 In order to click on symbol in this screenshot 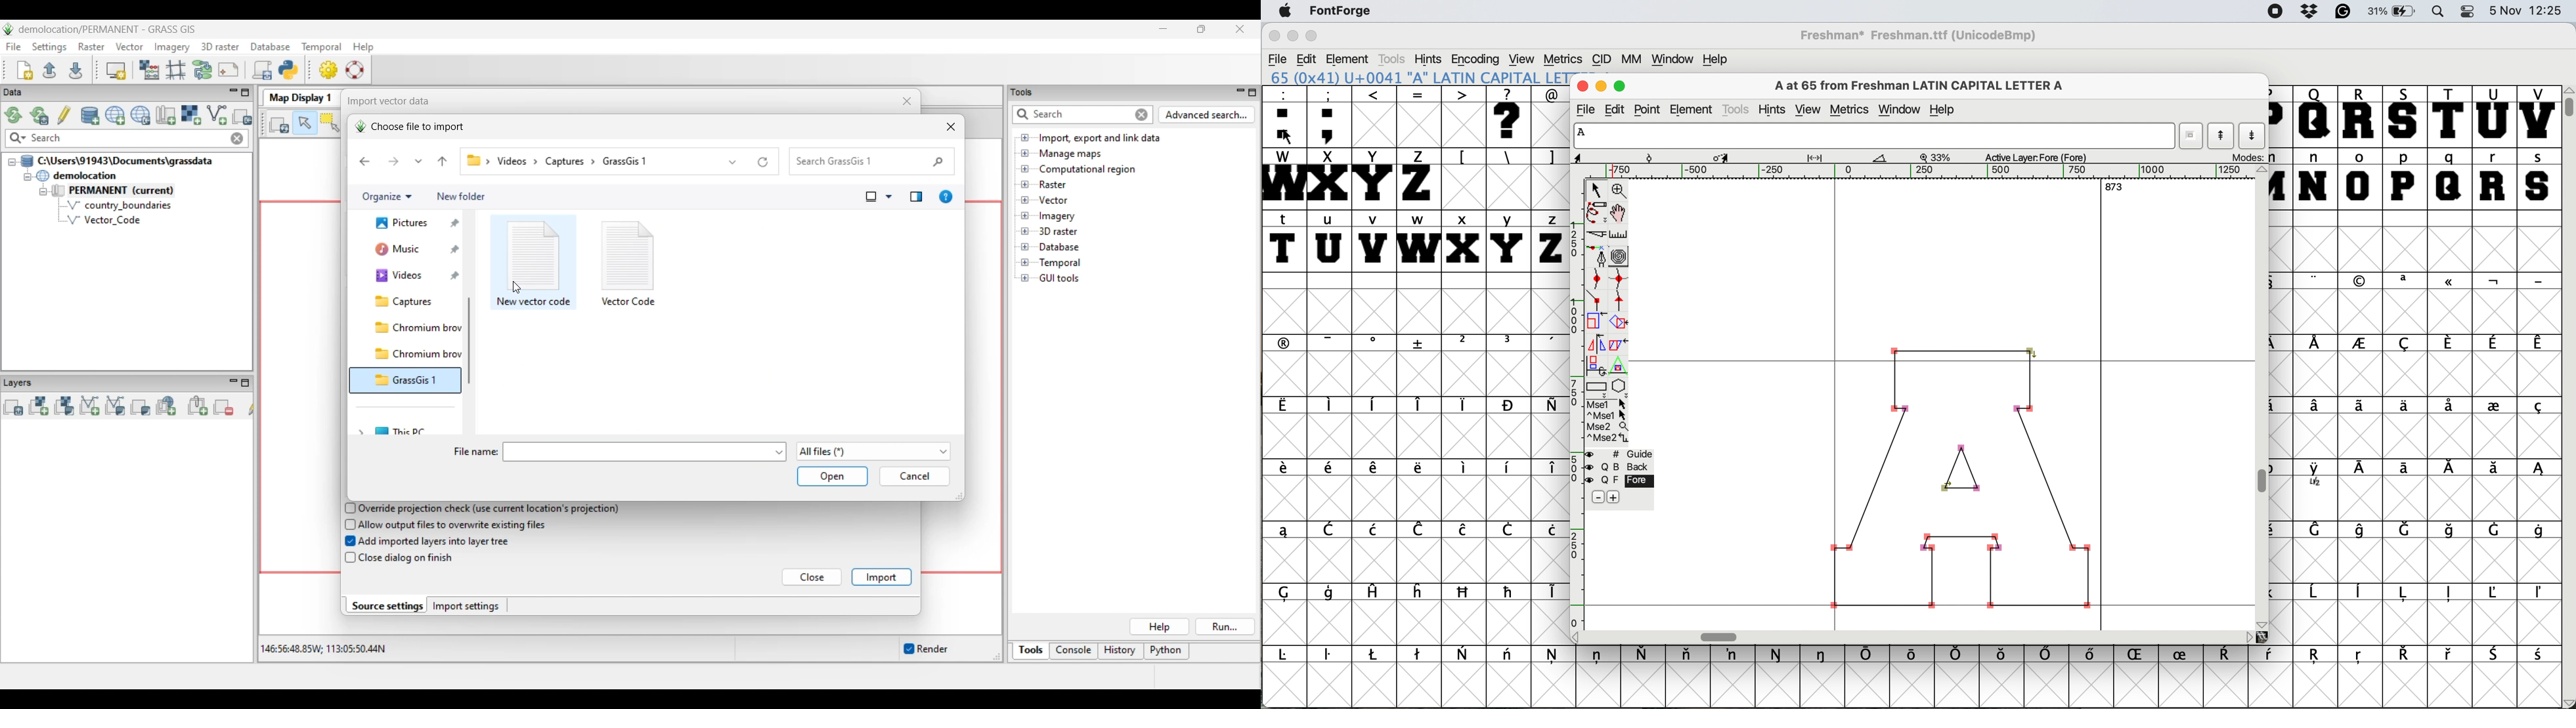, I will do `click(2406, 343)`.